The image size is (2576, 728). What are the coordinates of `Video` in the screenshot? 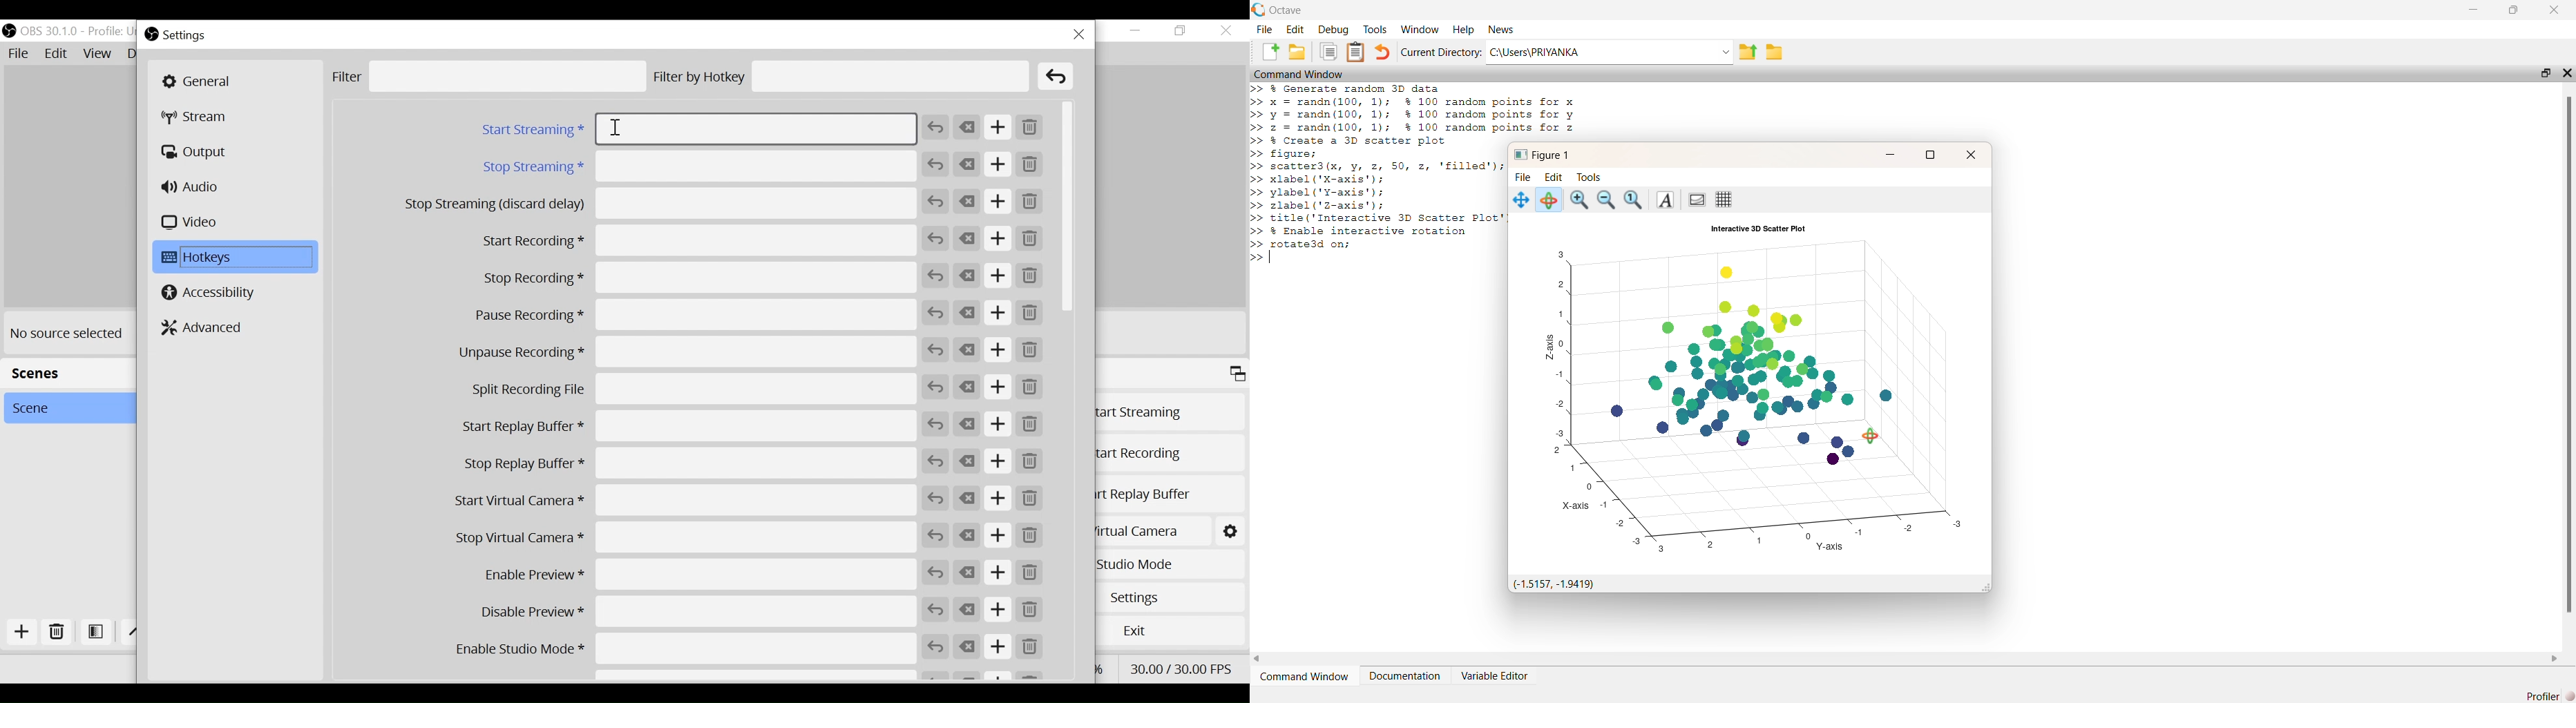 It's located at (192, 221).